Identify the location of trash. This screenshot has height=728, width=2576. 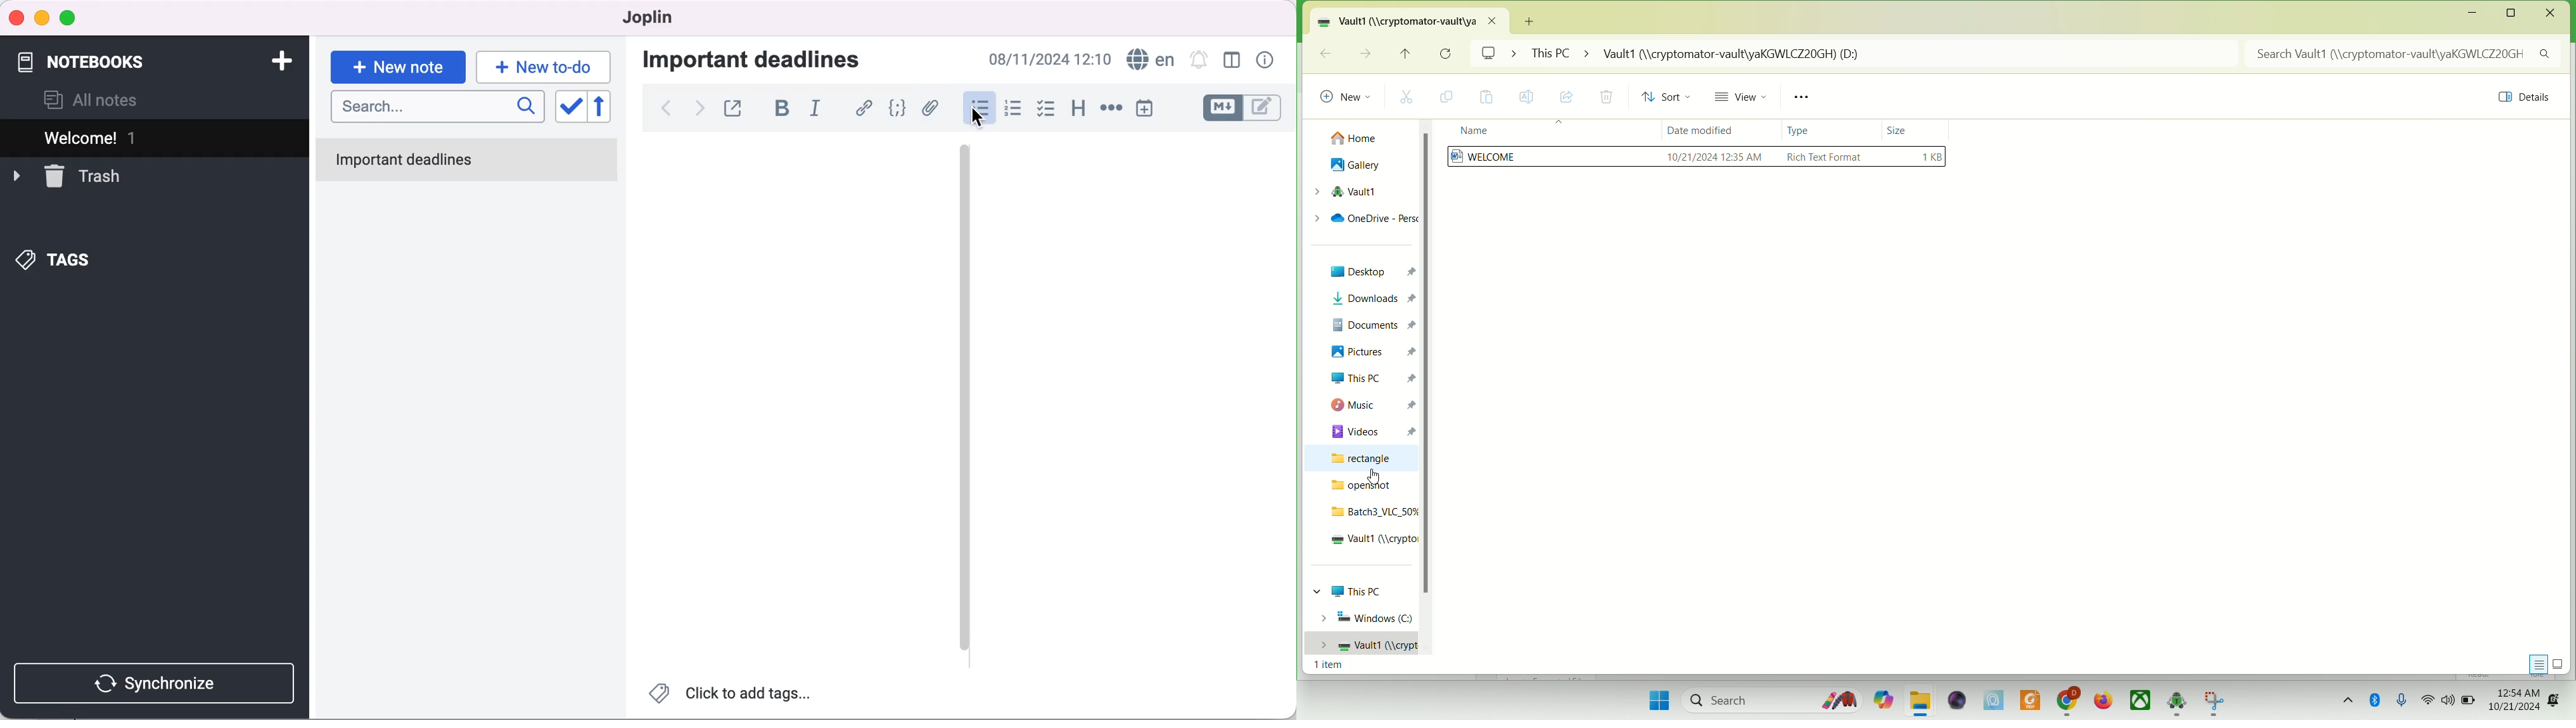
(84, 176).